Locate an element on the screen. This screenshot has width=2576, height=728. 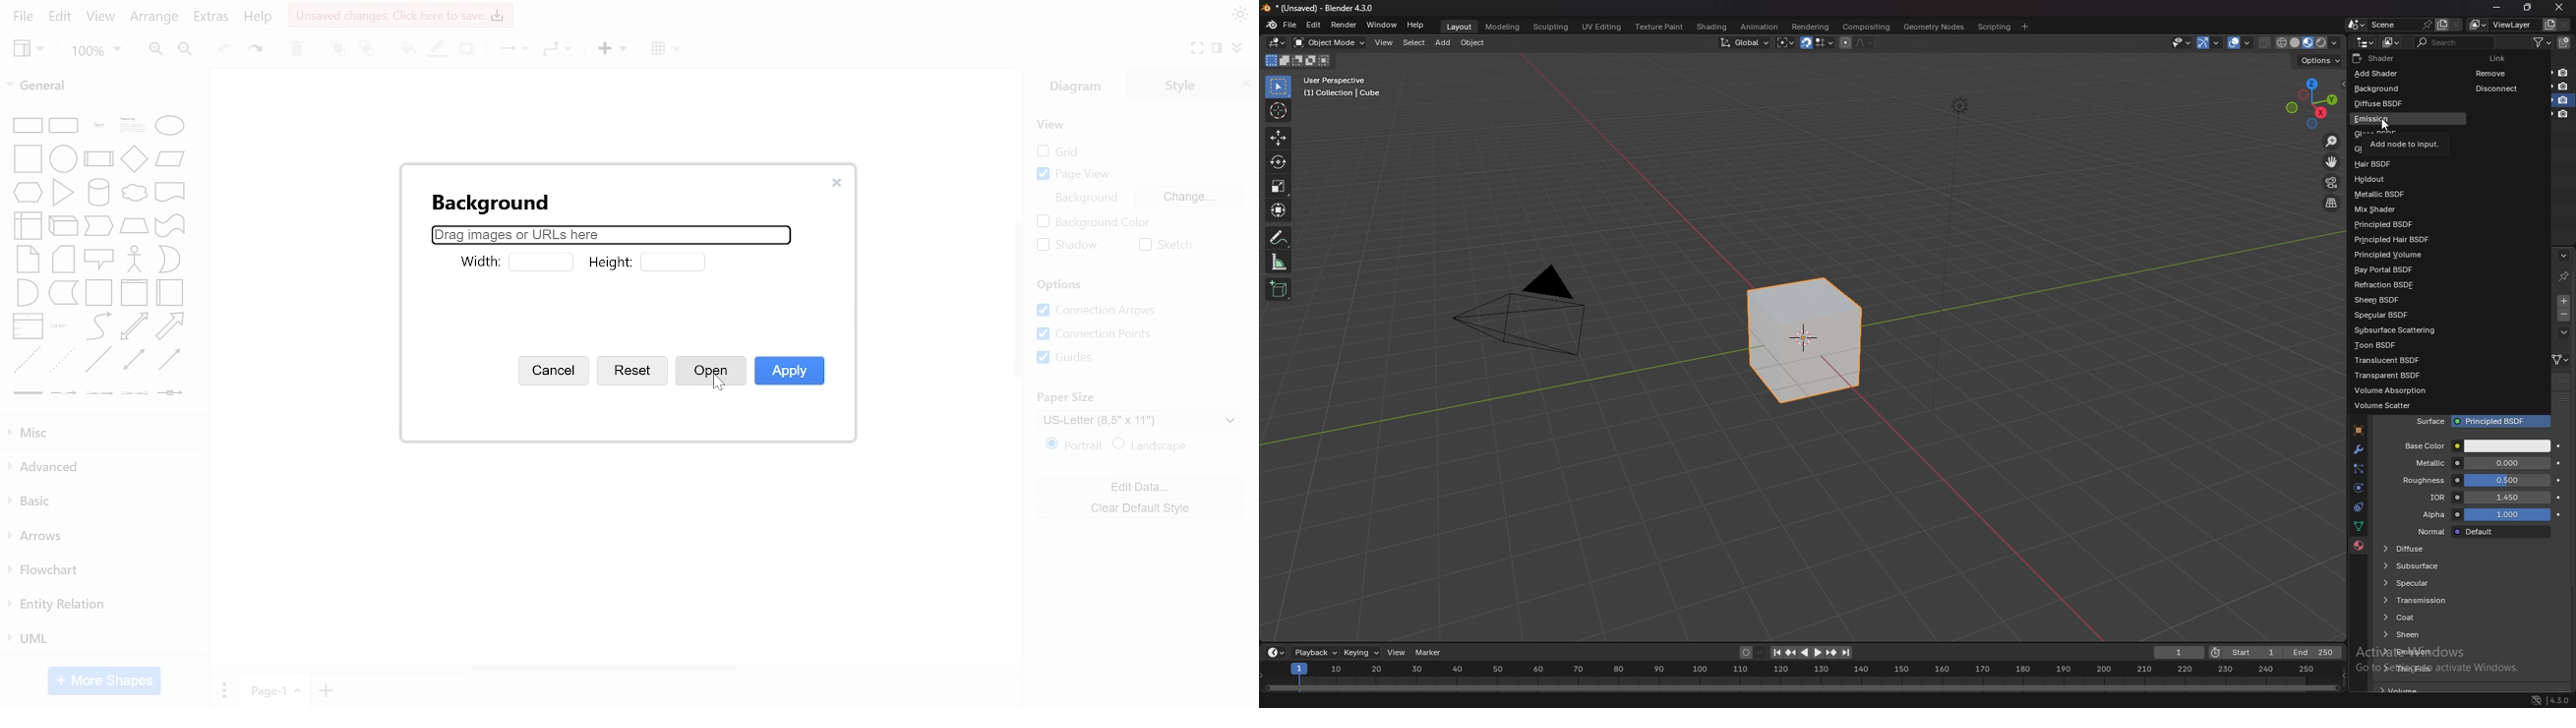
hair bsdf is located at coordinates (2395, 164).